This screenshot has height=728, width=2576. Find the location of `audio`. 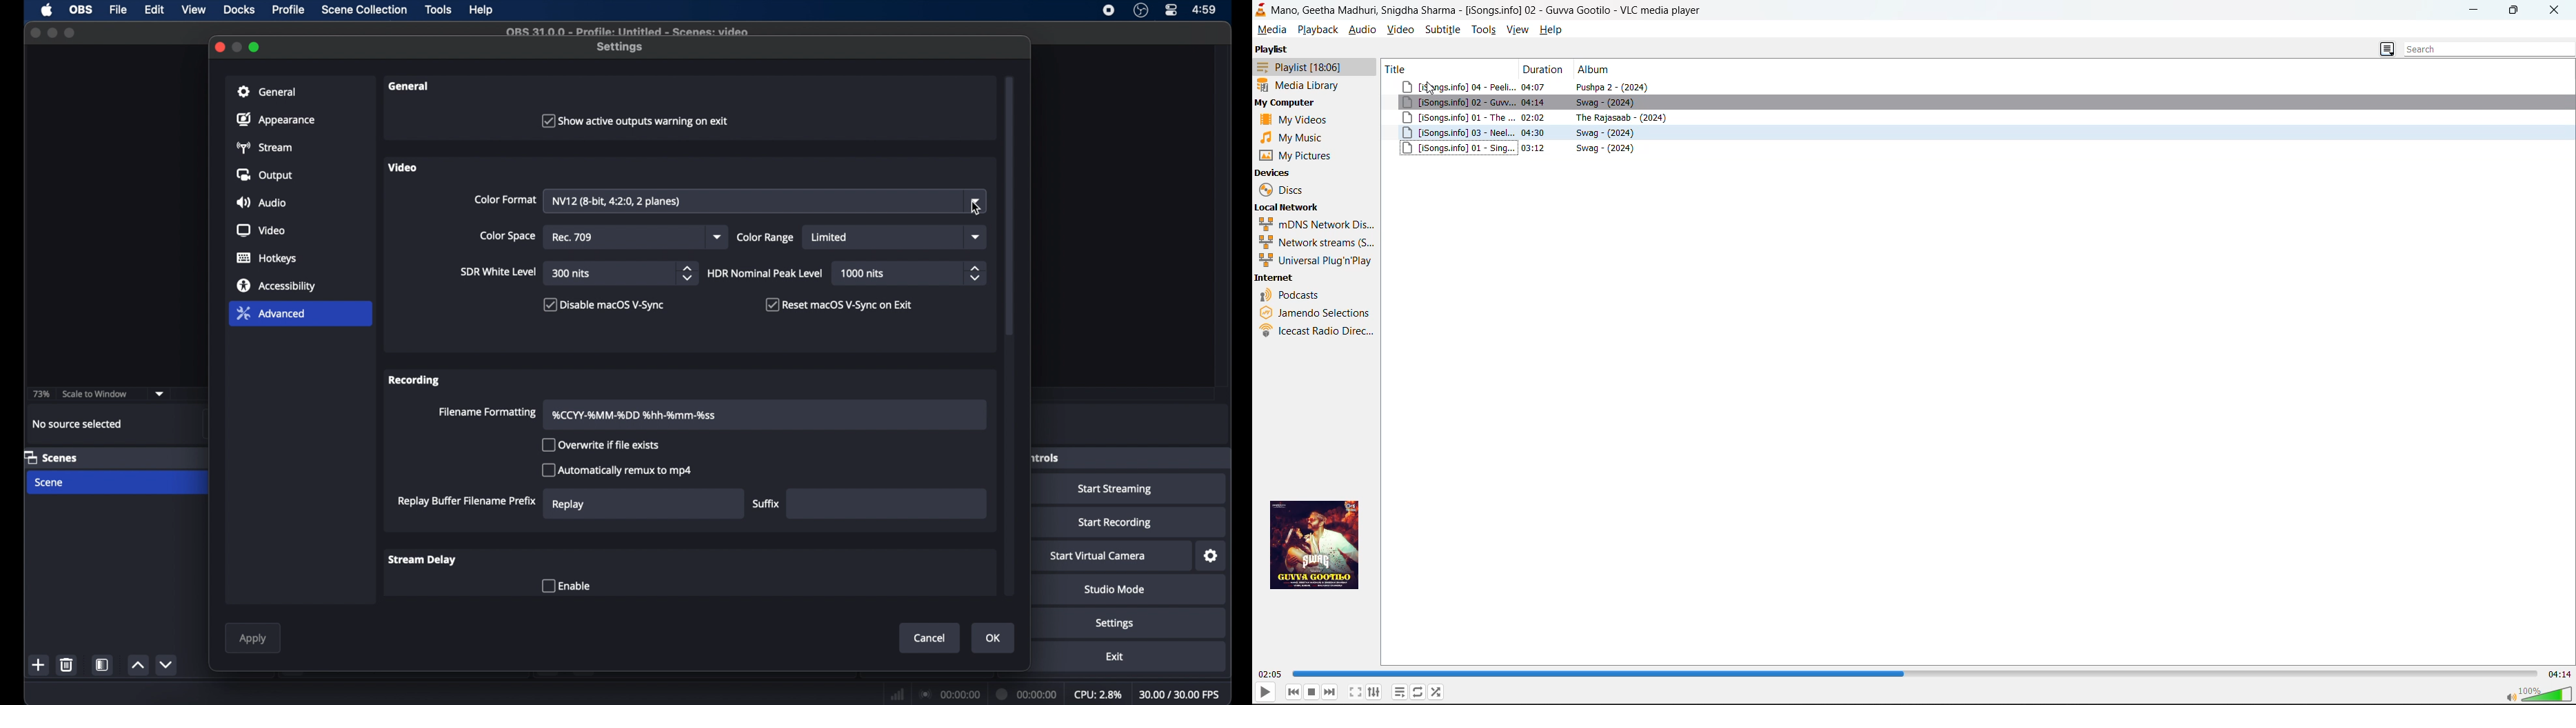

audio is located at coordinates (263, 202).